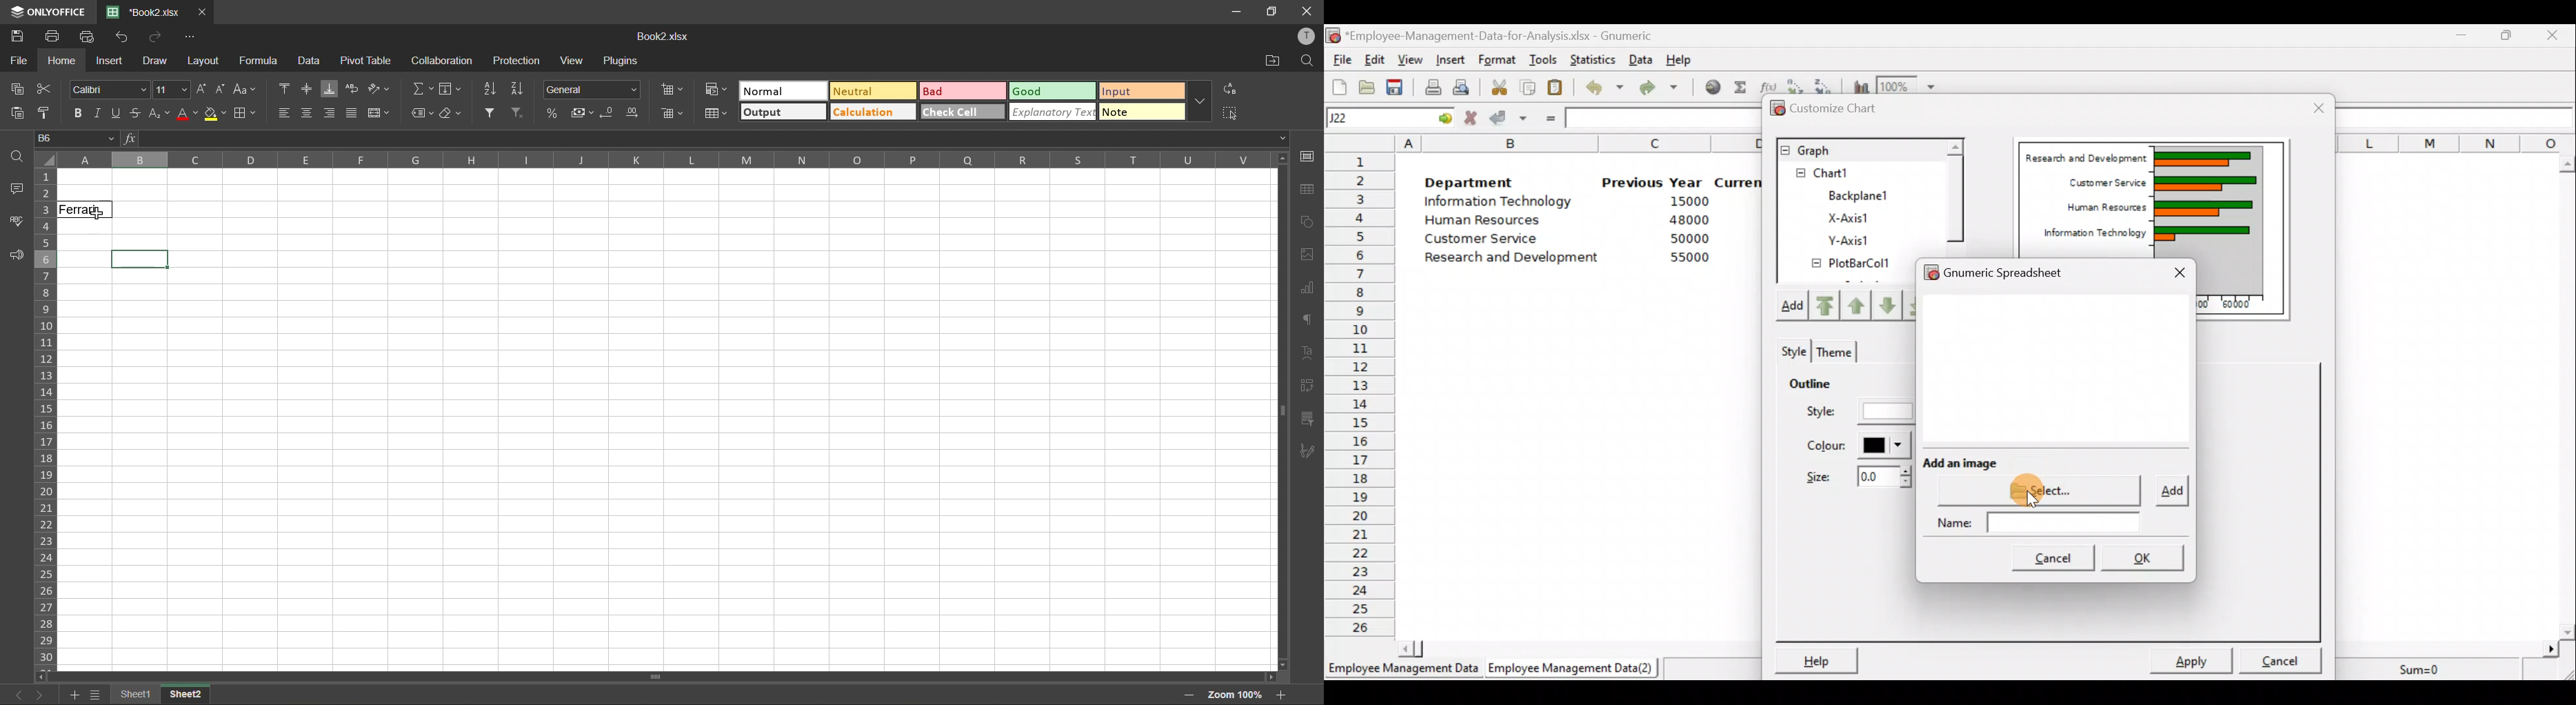  What do you see at coordinates (1531, 87) in the screenshot?
I see `Copy the selection` at bounding box center [1531, 87].